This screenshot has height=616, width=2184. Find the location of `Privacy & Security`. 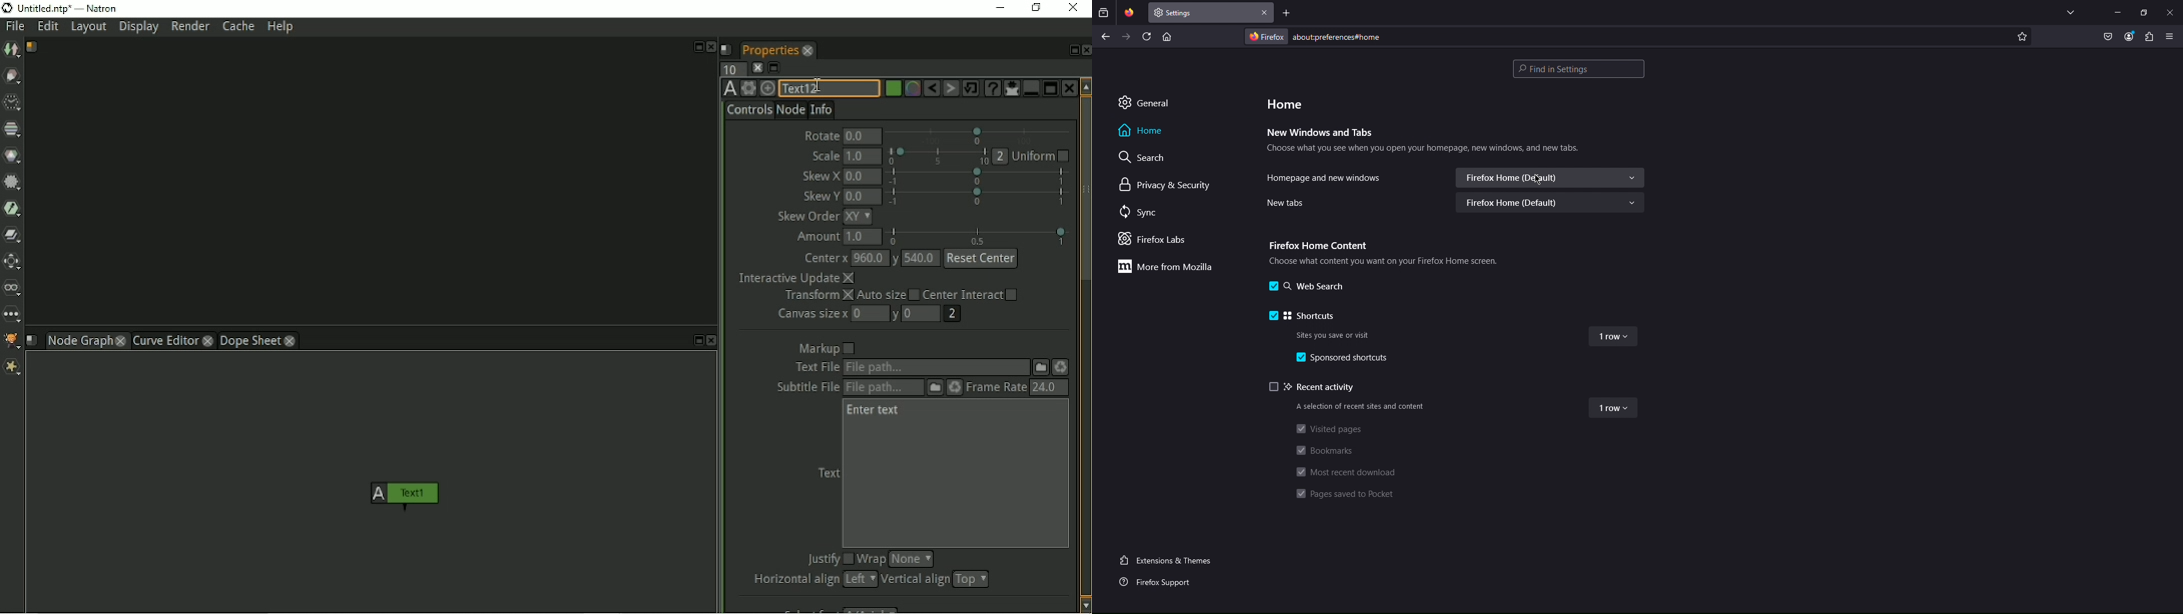

Privacy & Security is located at coordinates (1165, 185).